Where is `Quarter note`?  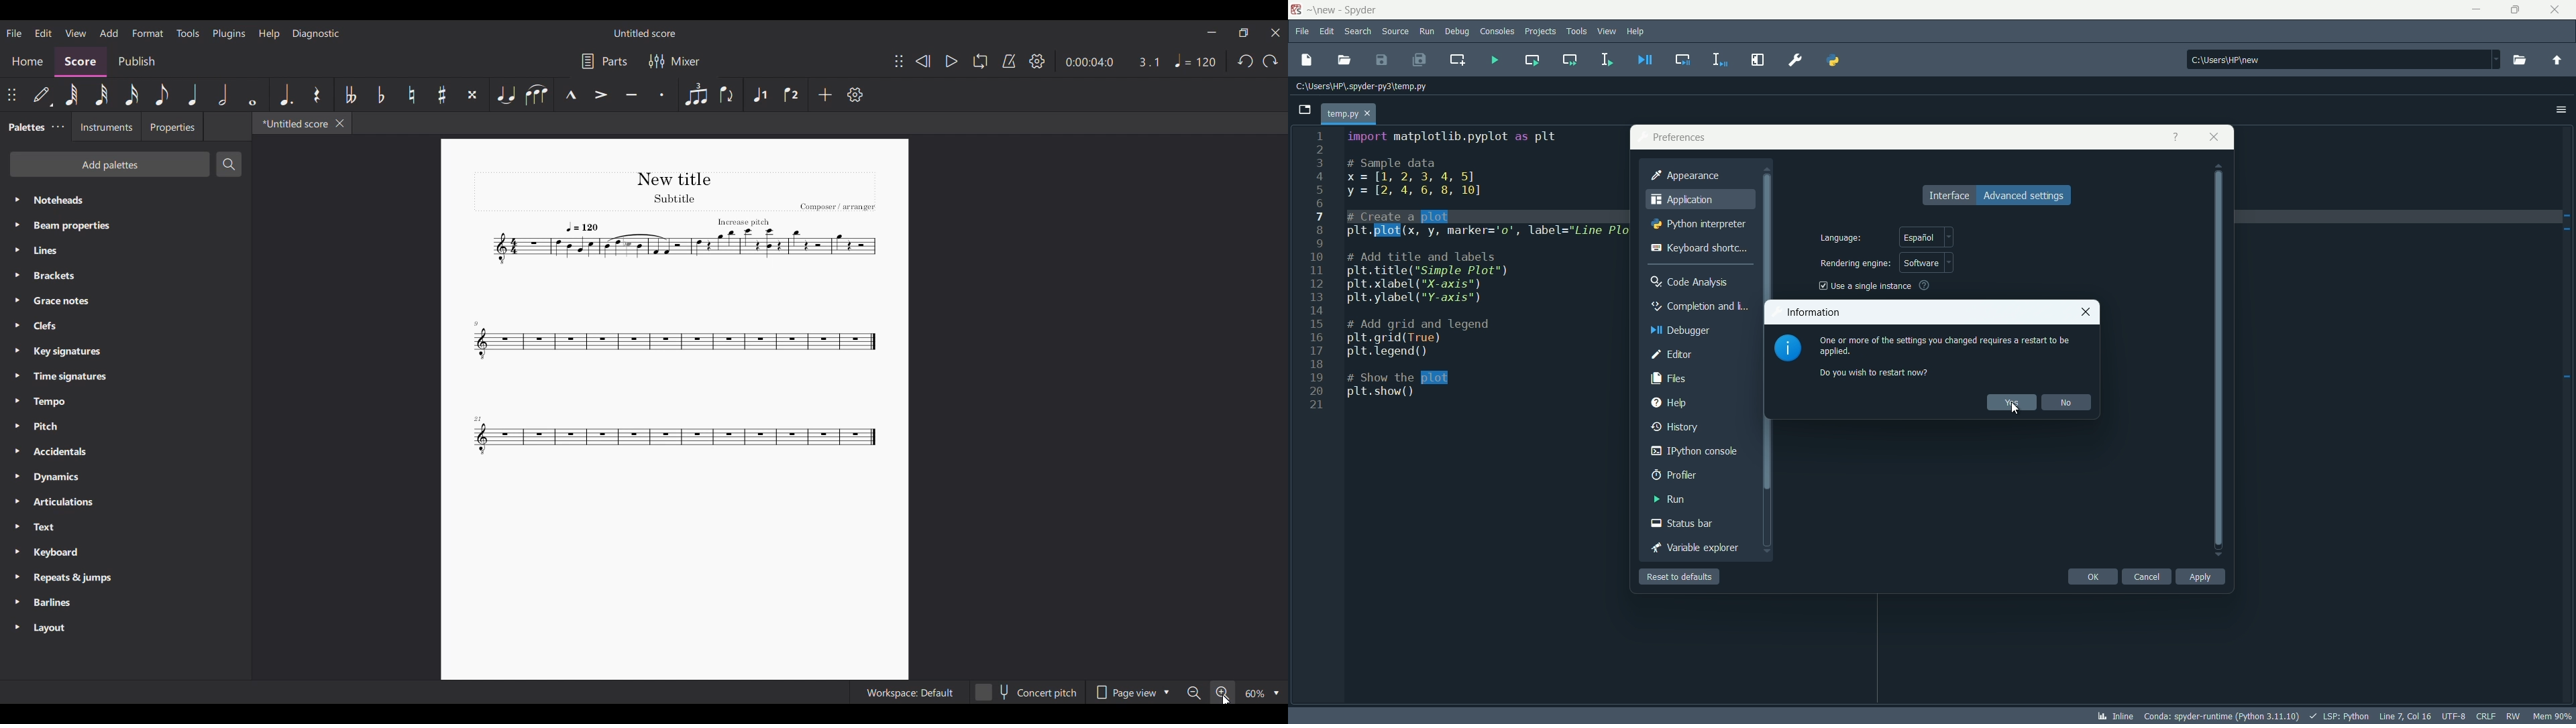 Quarter note is located at coordinates (193, 95).